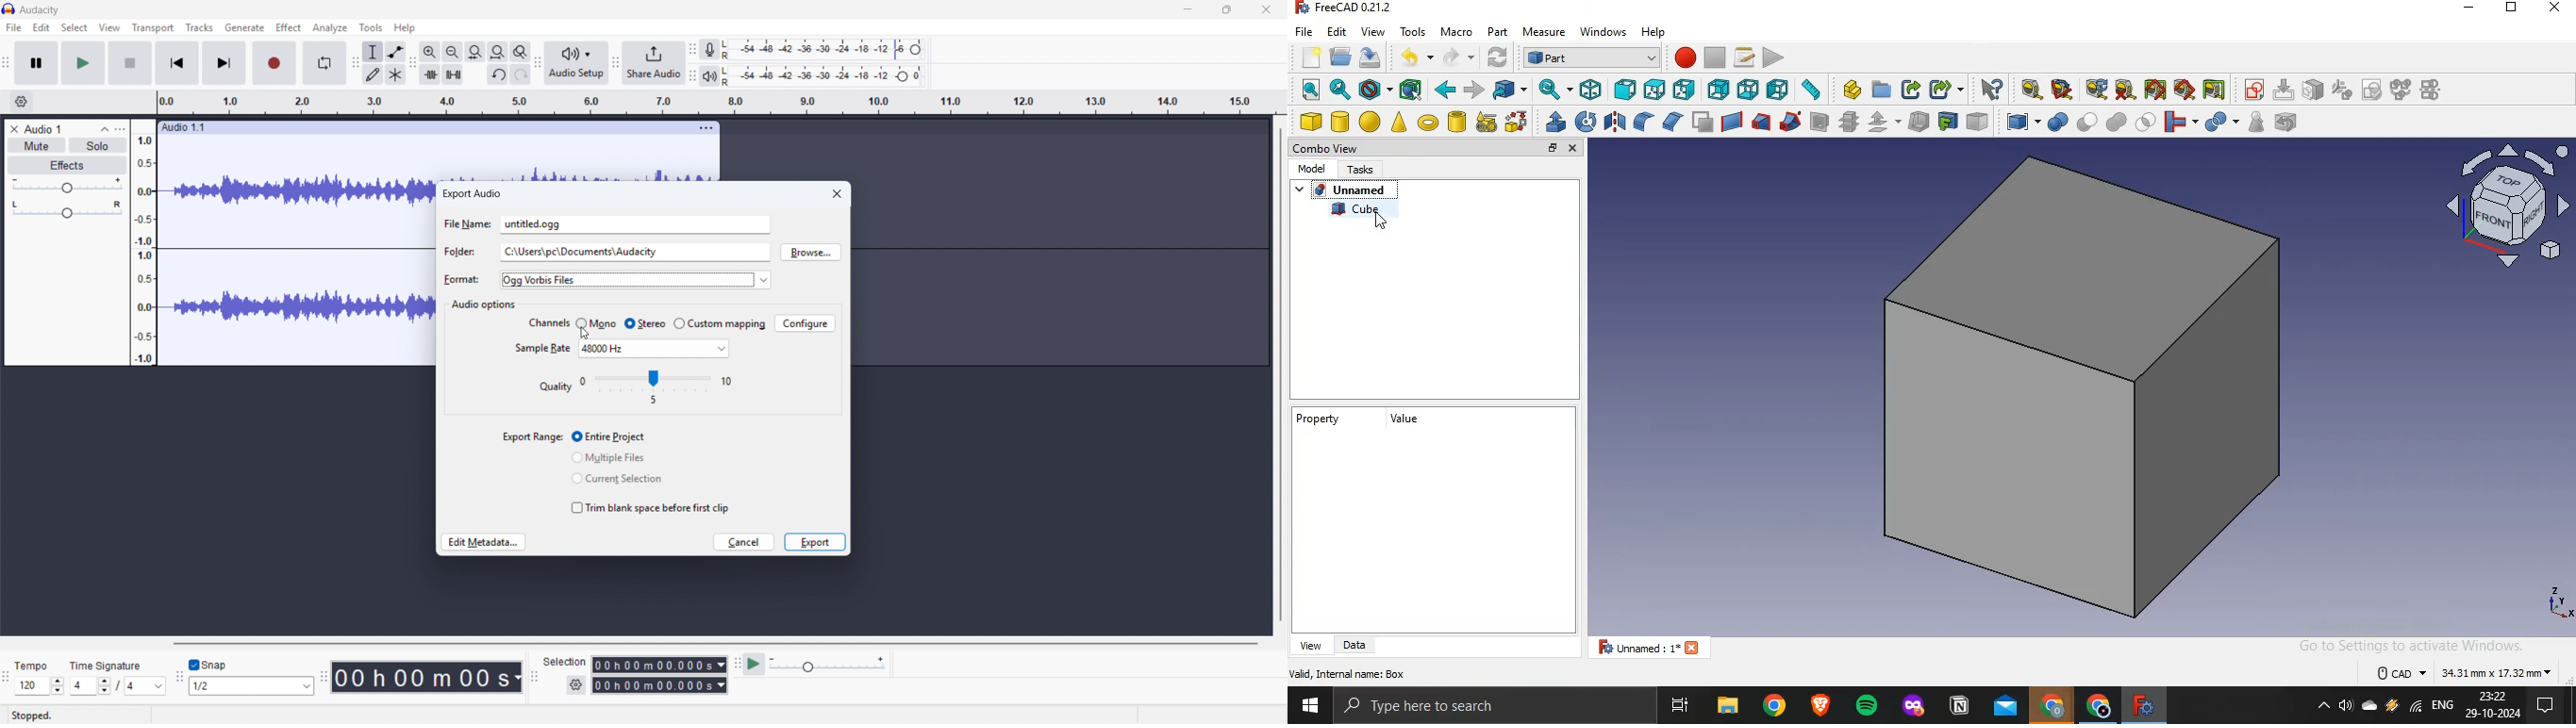 The height and width of the screenshot is (728, 2576). I want to click on redo, so click(1452, 58).